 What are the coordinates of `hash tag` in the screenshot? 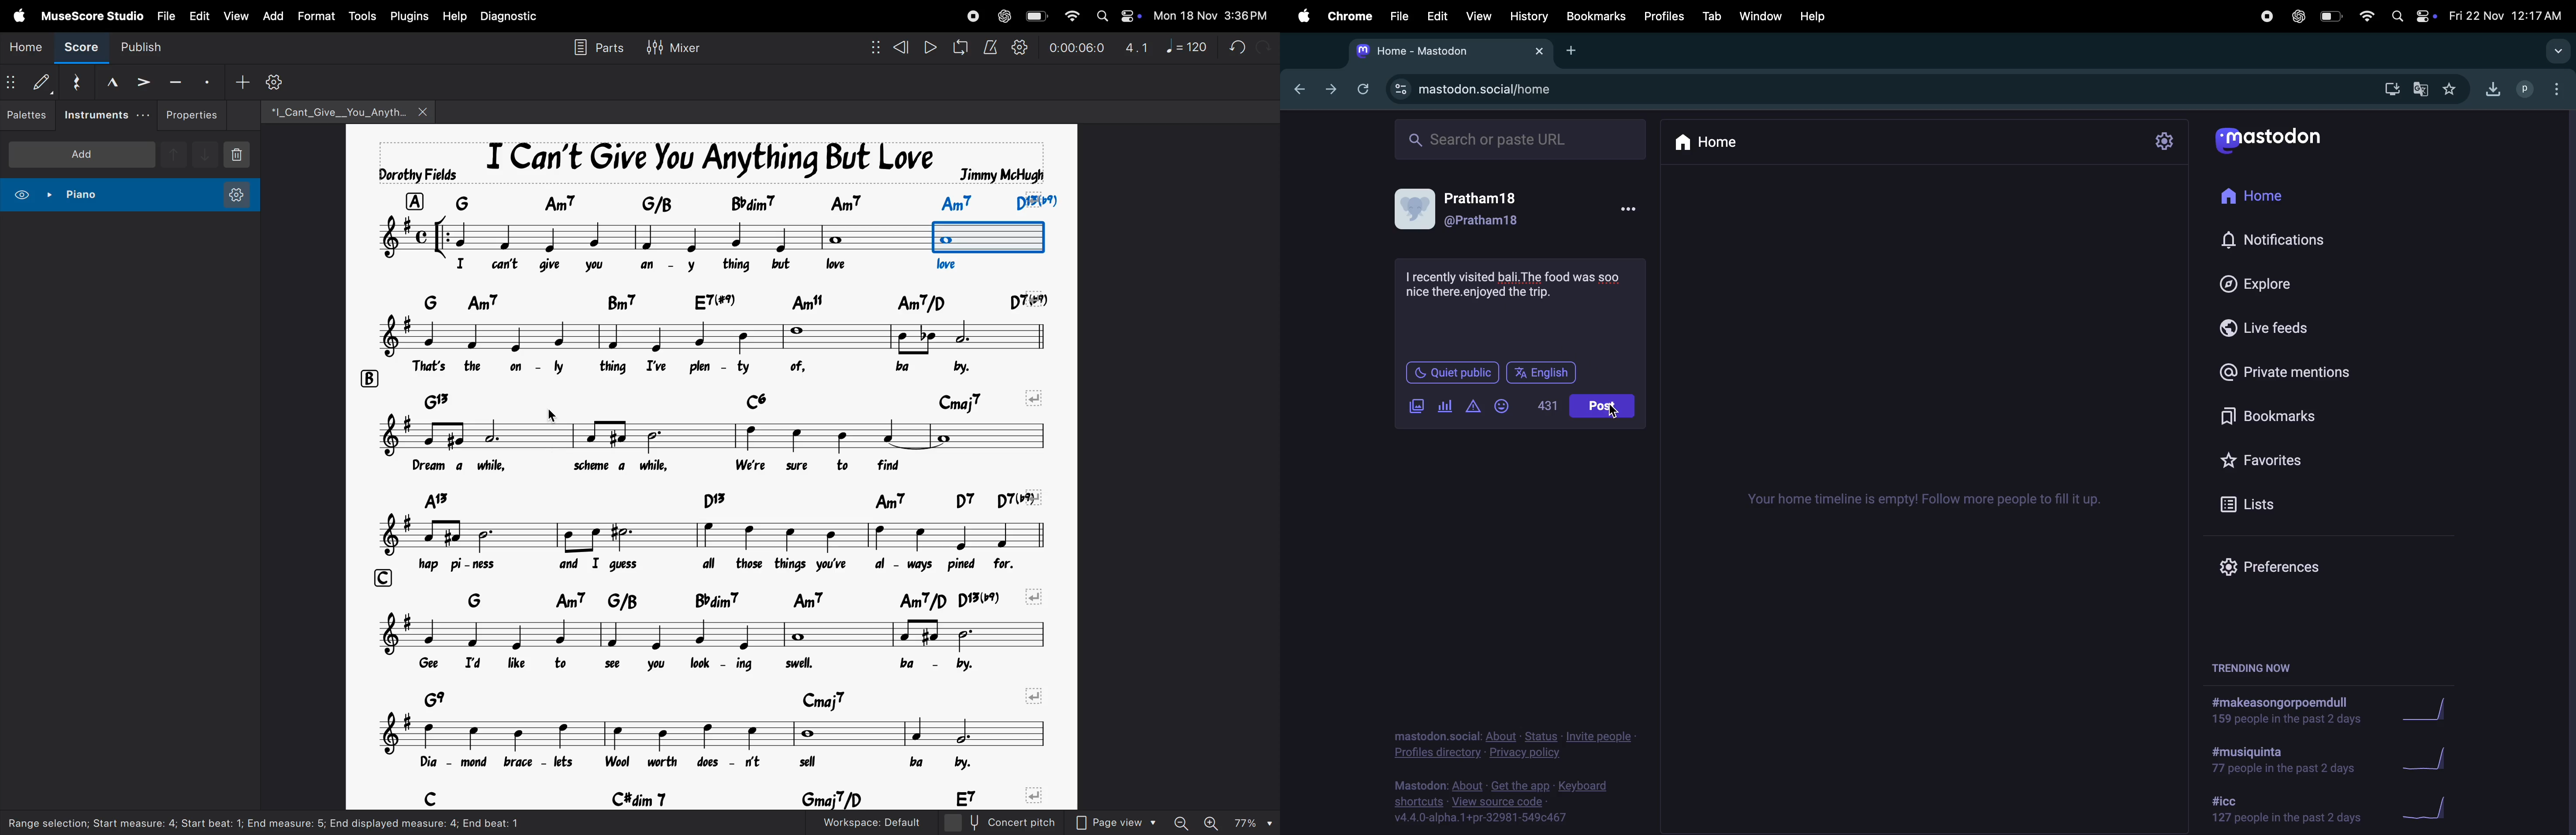 It's located at (2284, 760).